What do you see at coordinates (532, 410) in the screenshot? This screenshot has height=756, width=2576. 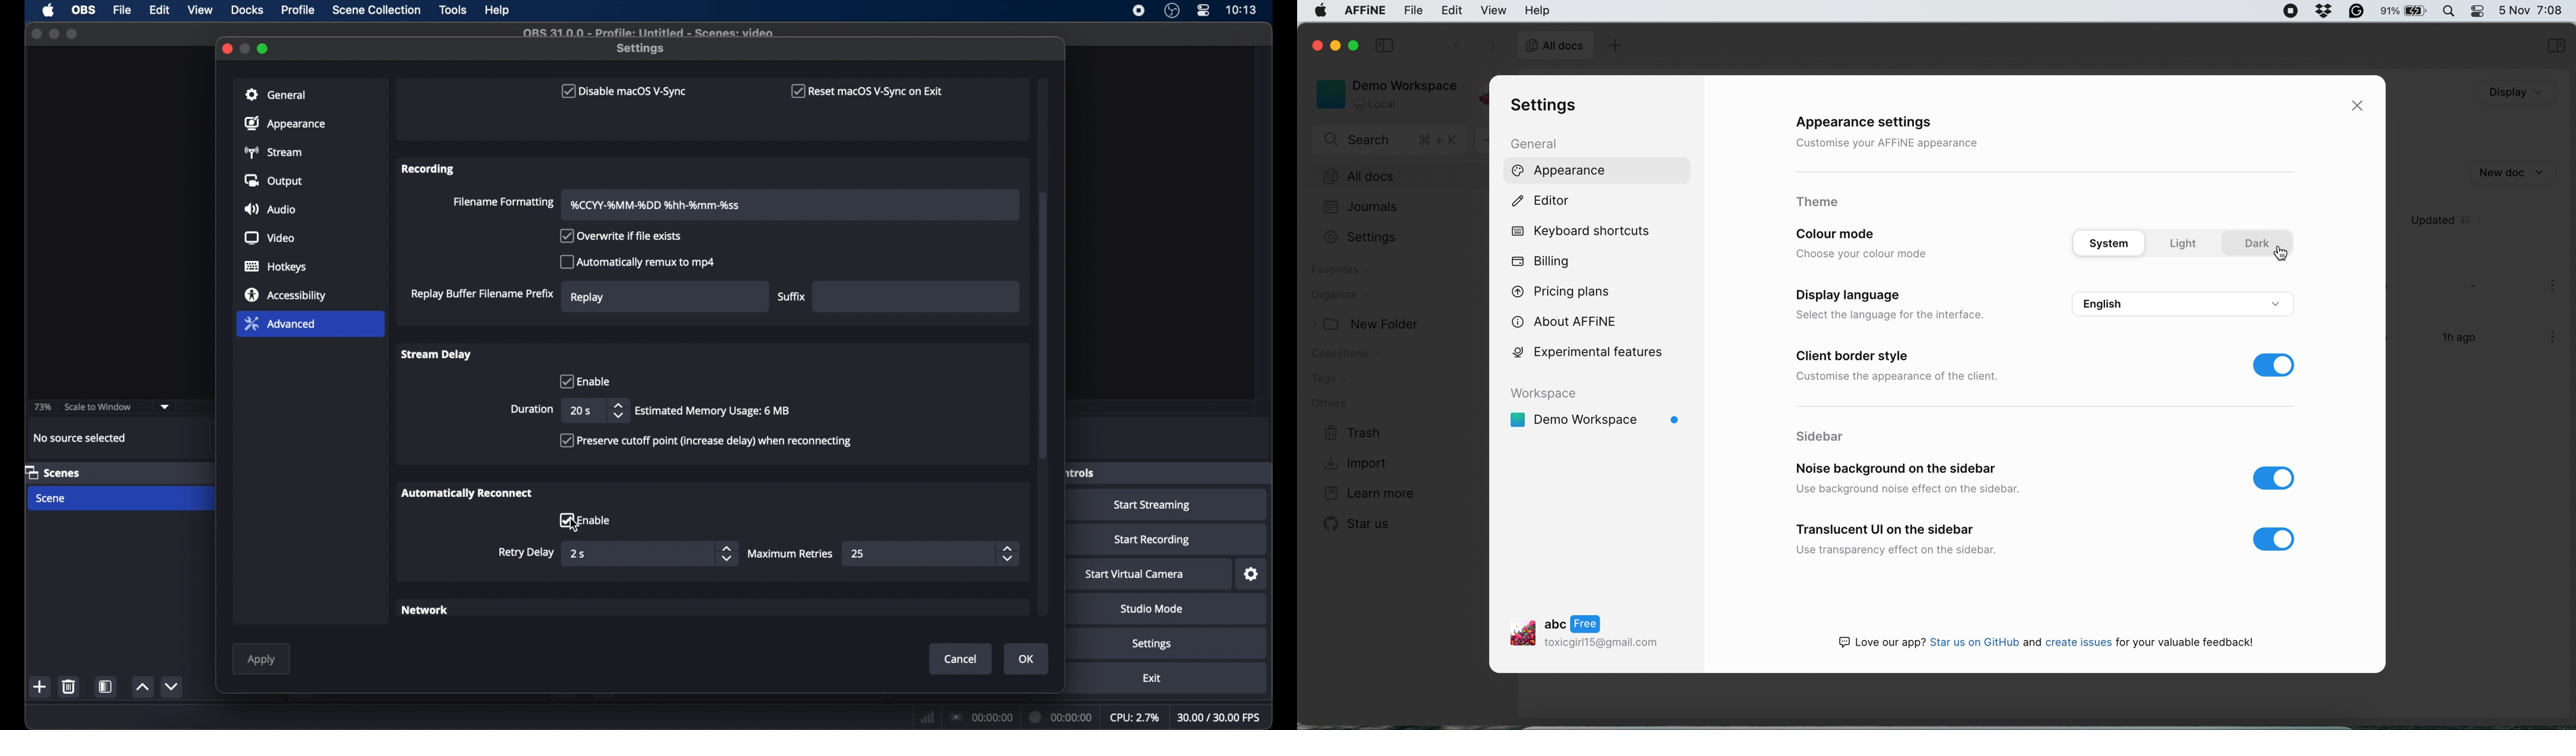 I see `duration` at bounding box center [532, 410].